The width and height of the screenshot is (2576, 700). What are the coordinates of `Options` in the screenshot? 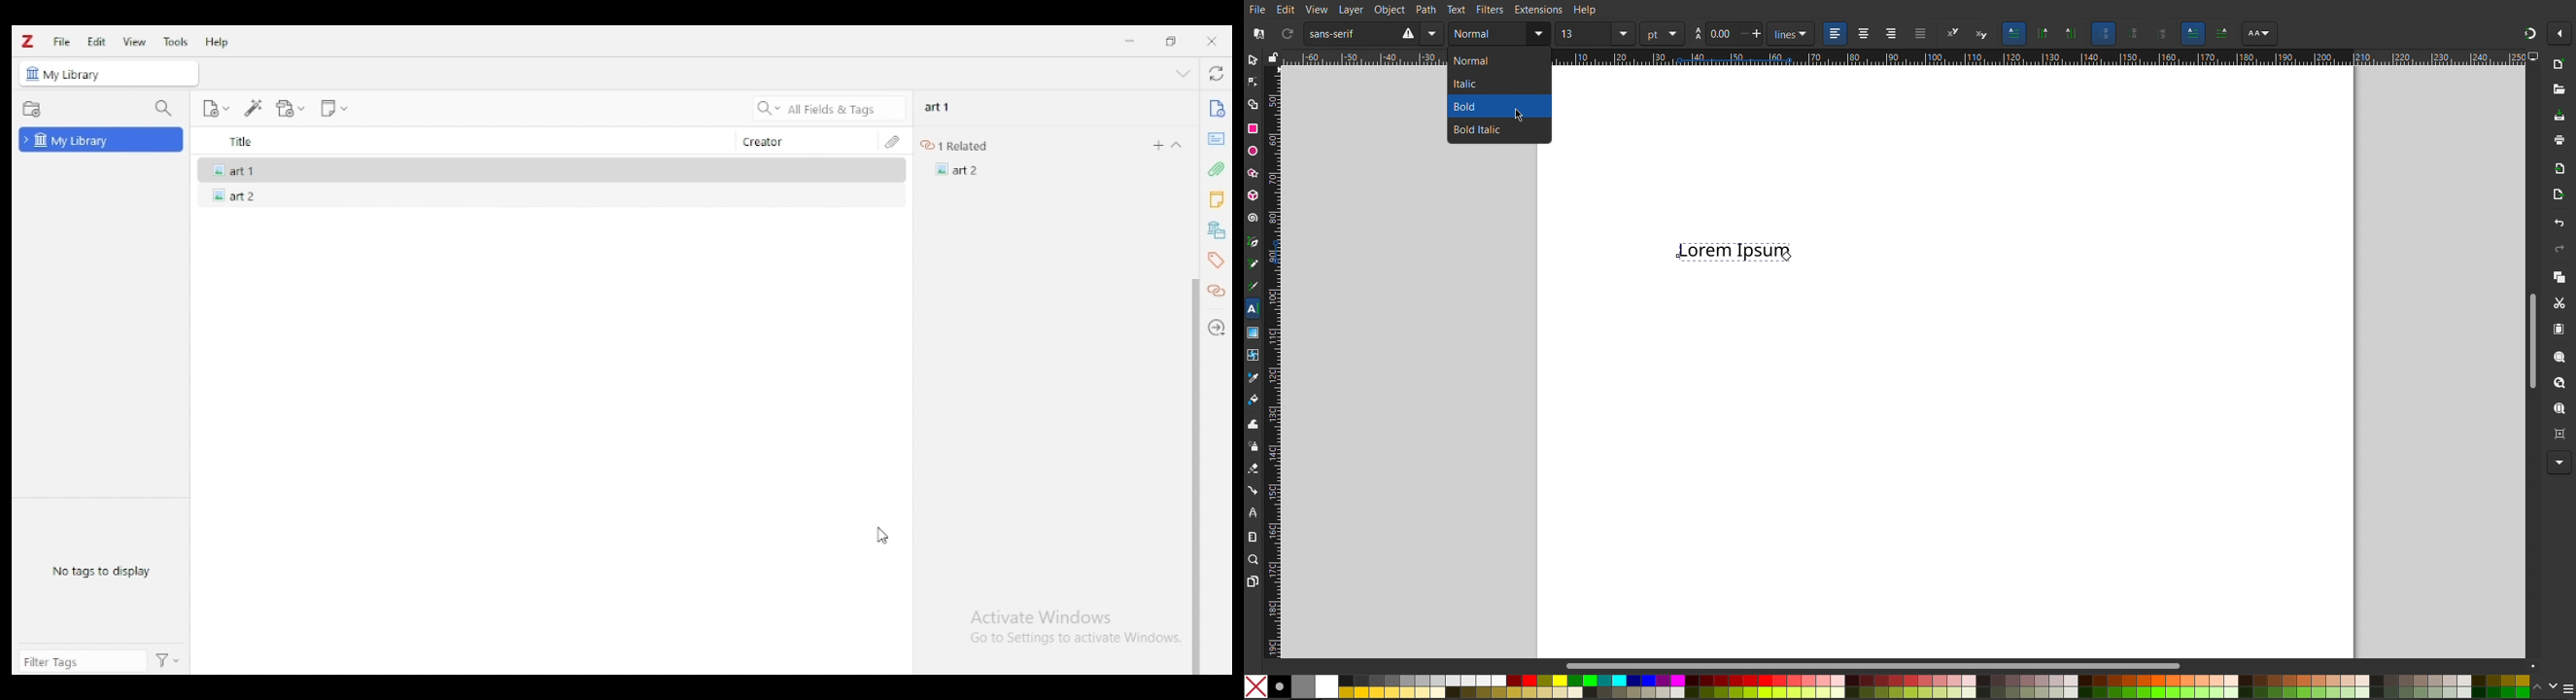 It's located at (2563, 34).